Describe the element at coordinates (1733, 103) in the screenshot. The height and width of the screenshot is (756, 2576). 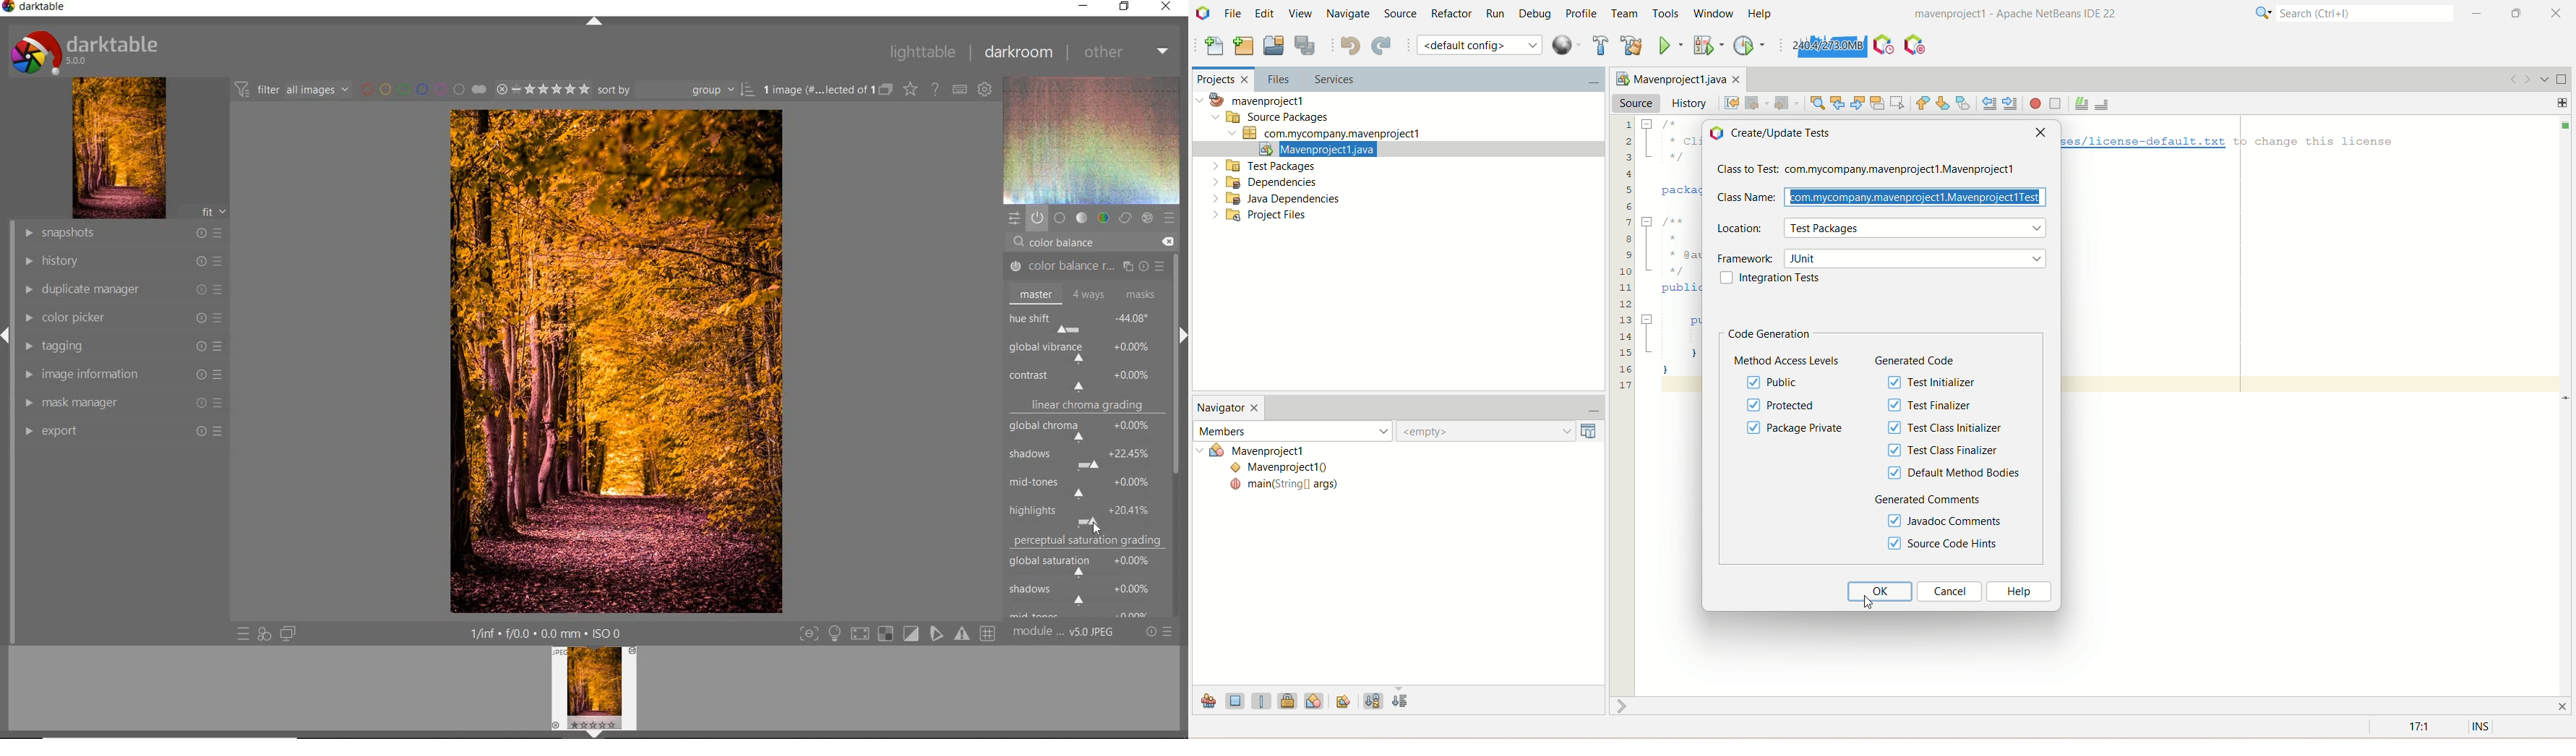
I see `last edit` at that location.